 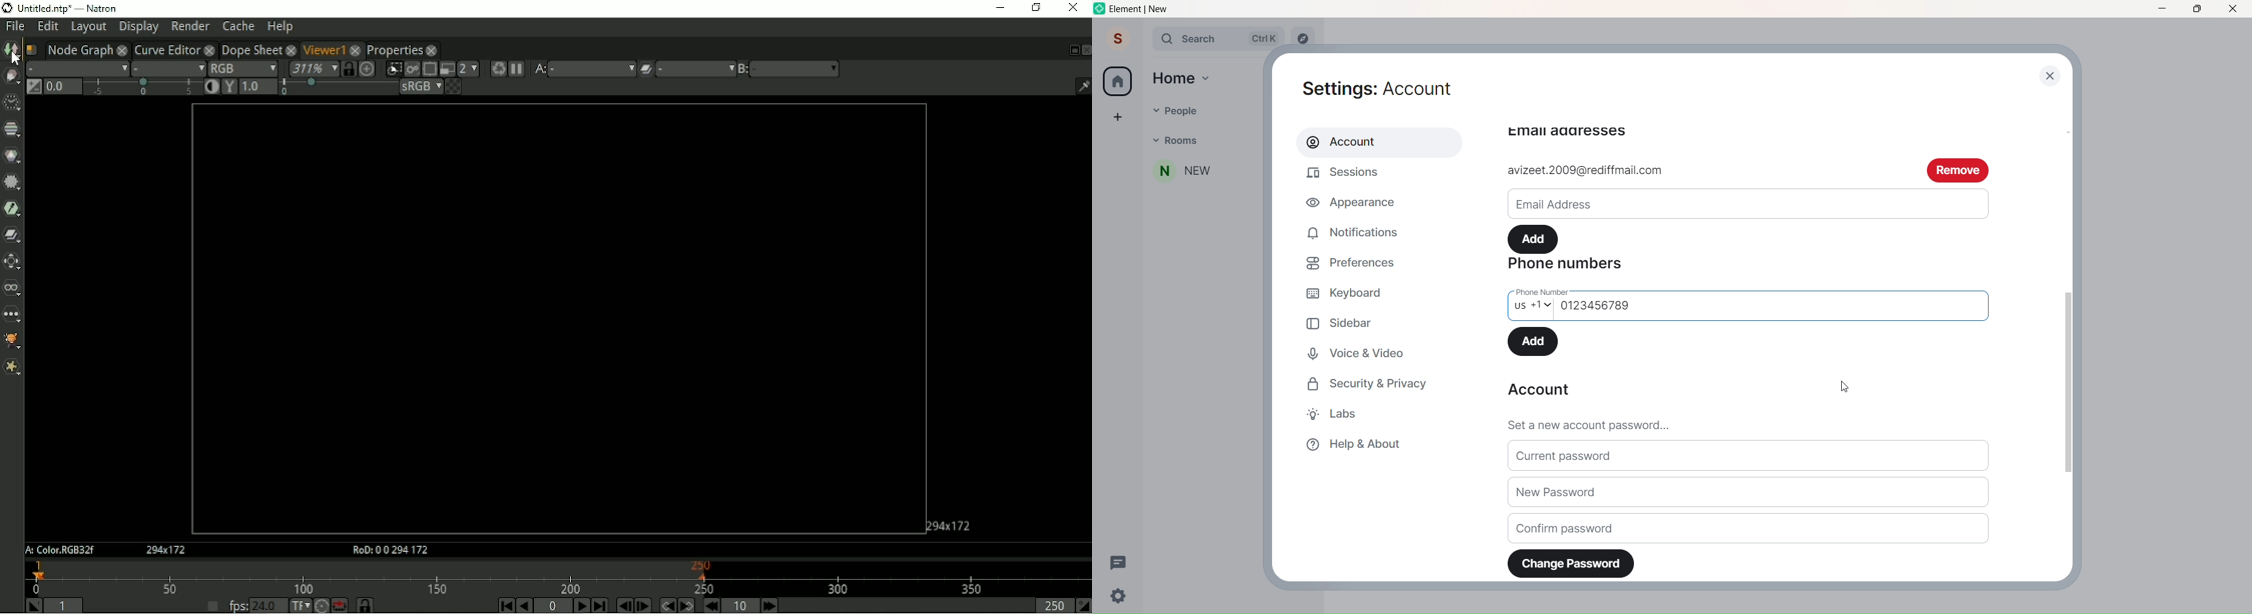 What do you see at coordinates (1304, 39) in the screenshot?
I see `Explore rooms` at bounding box center [1304, 39].